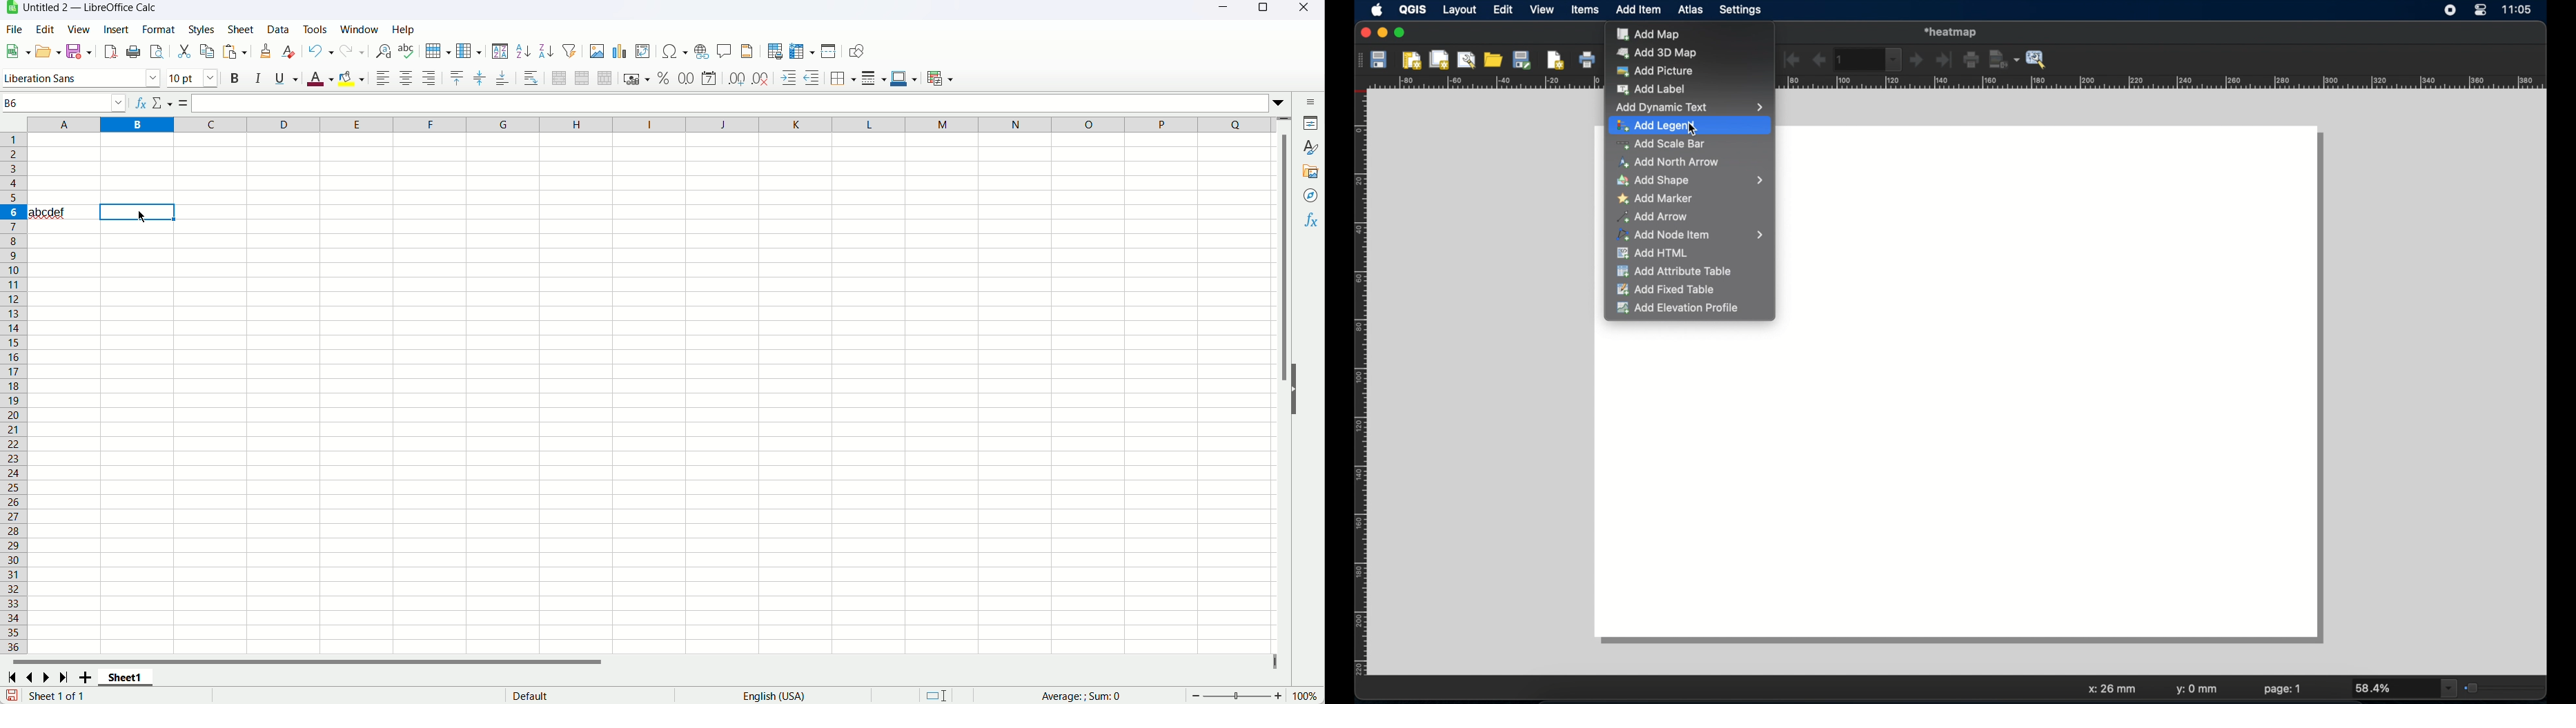 The image size is (2576, 728). I want to click on align left, so click(382, 77).